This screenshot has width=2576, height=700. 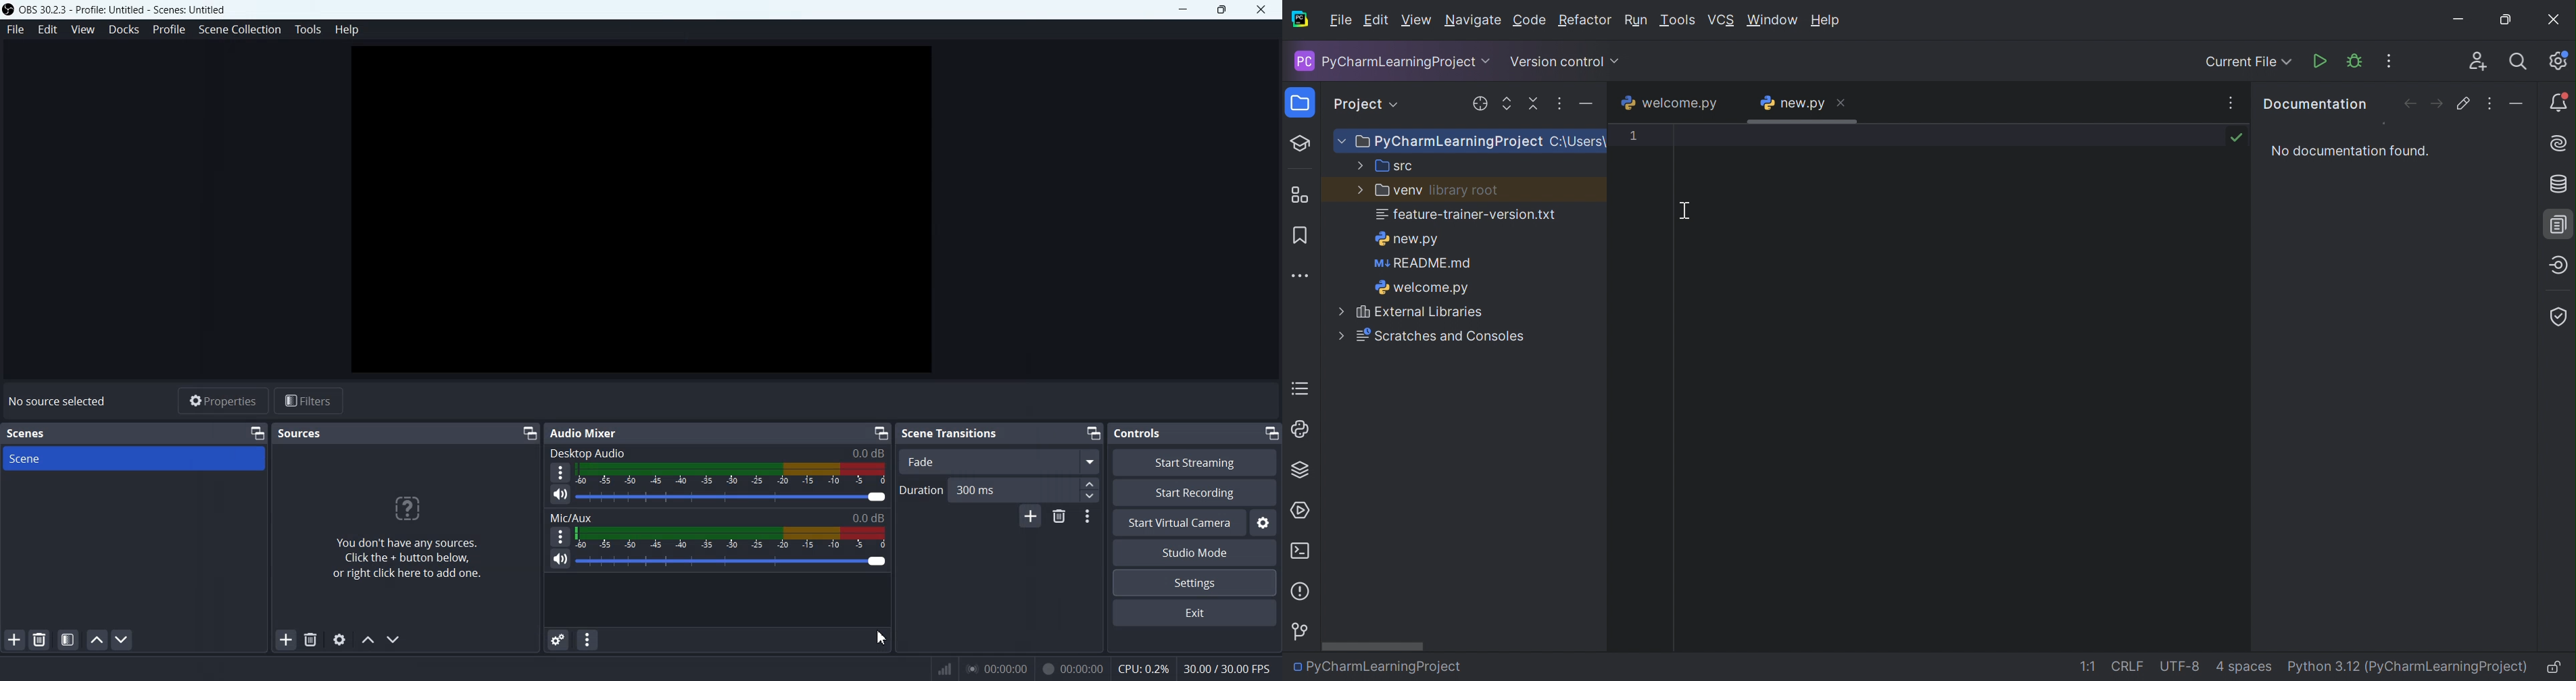 What do you see at coordinates (167, 31) in the screenshot?
I see `Profile` at bounding box center [167, 31].